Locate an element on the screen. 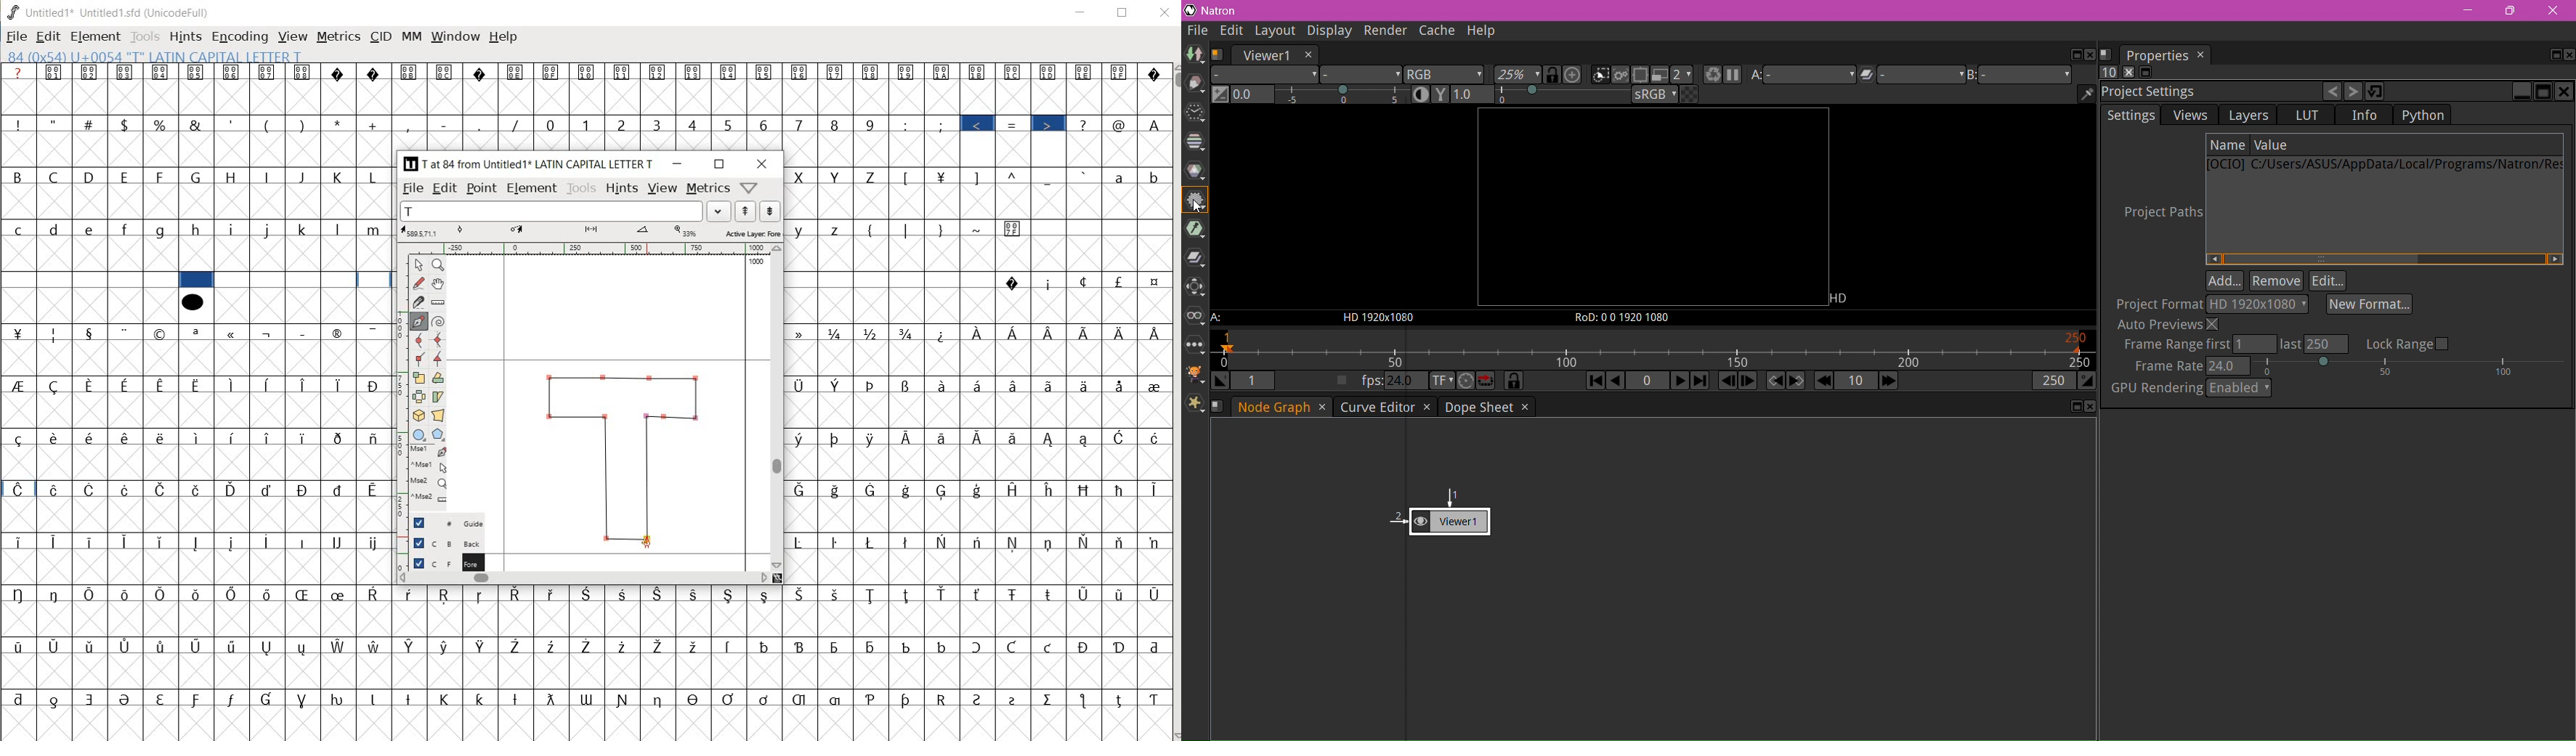  Symbol is located at coordinates (766, 73).